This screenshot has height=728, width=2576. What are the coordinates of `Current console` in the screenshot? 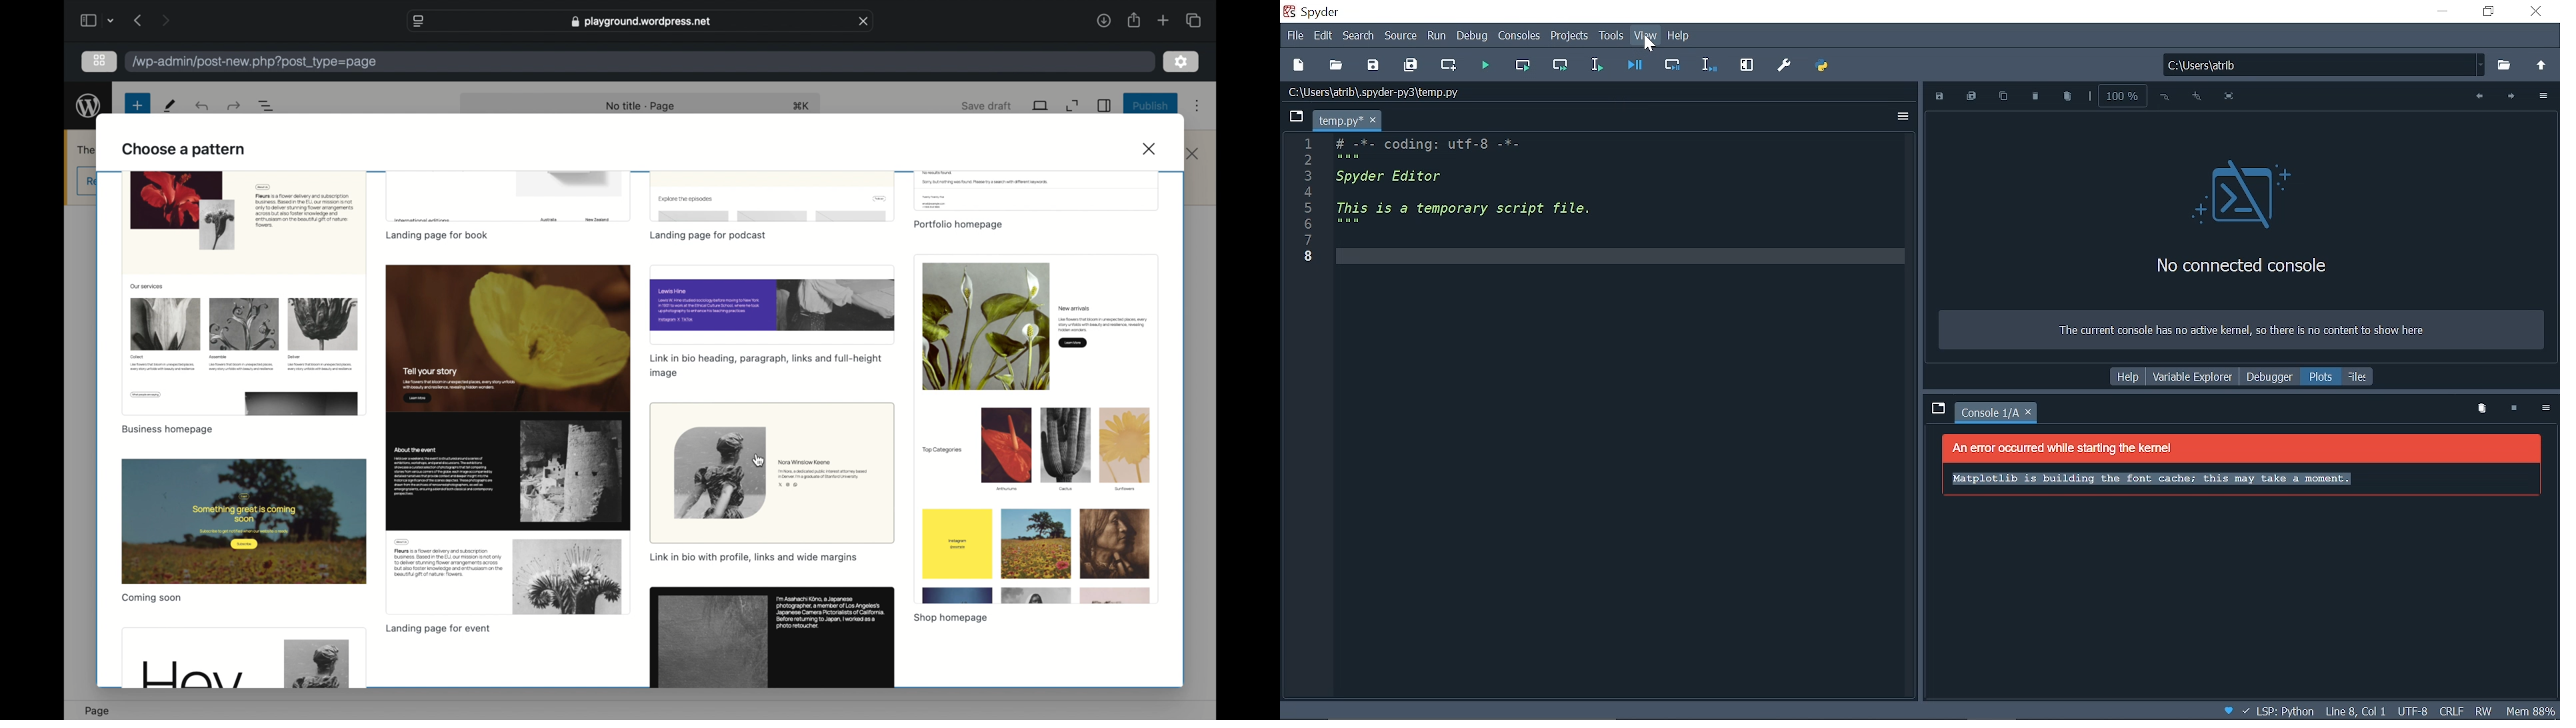 It's located at (1990, 414).